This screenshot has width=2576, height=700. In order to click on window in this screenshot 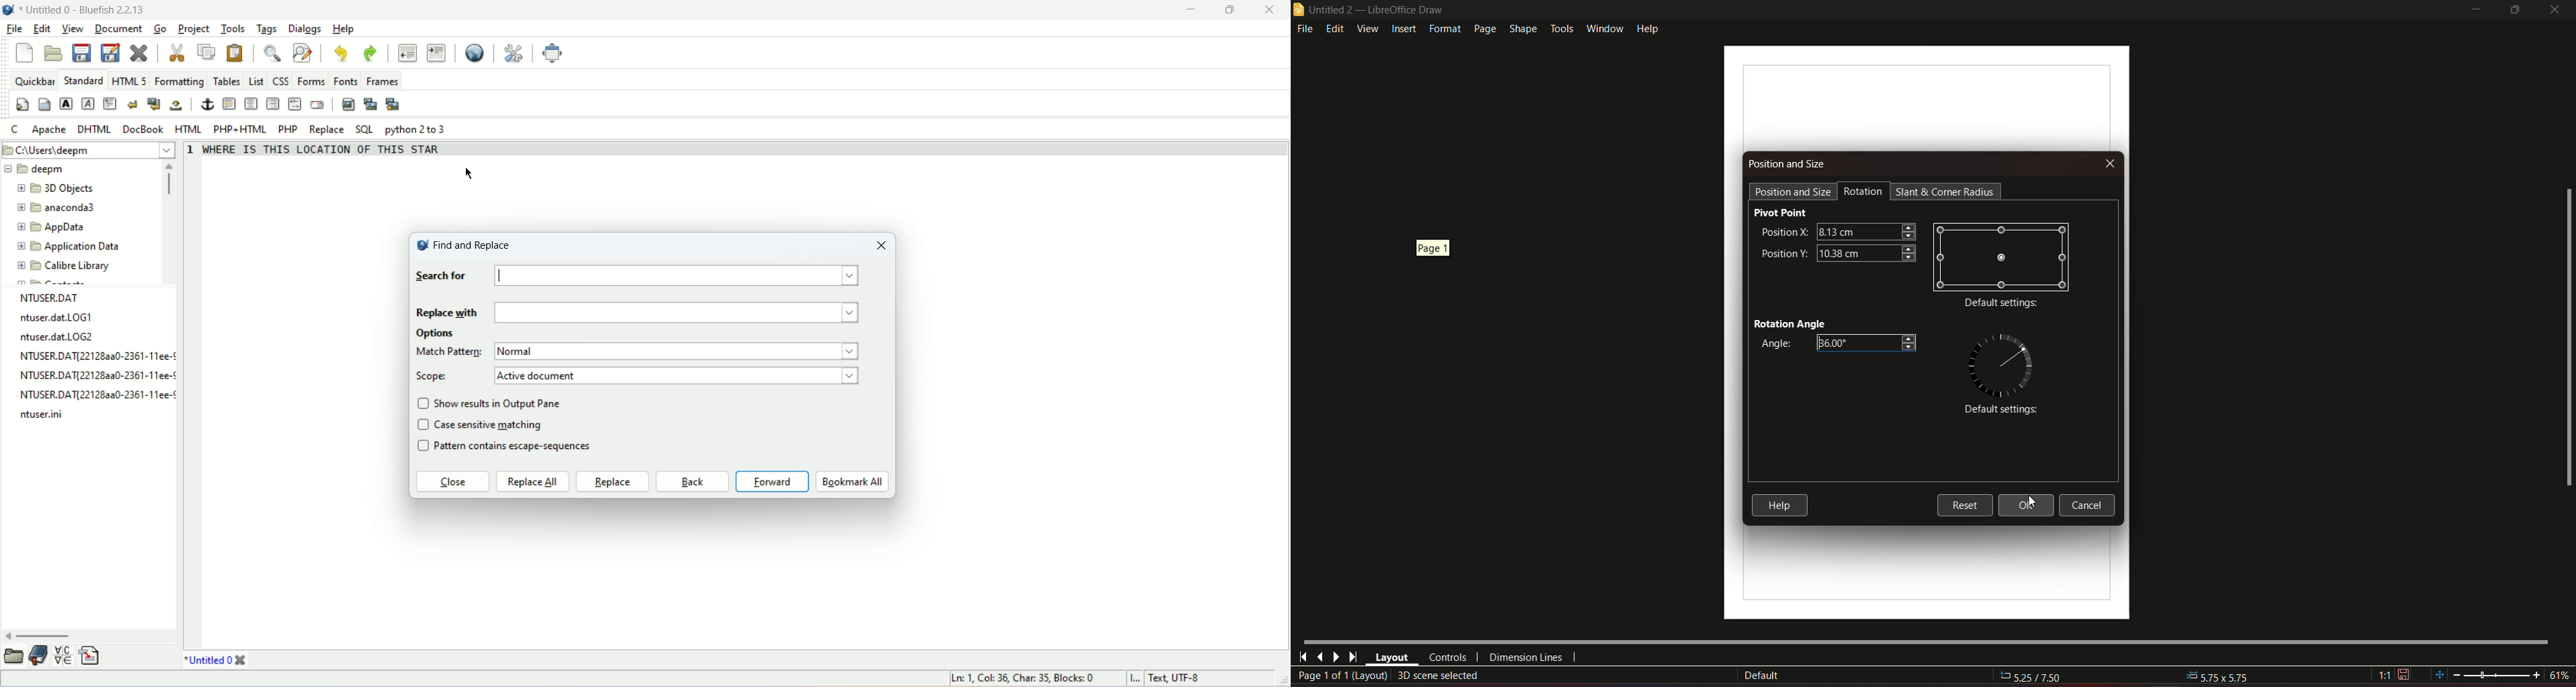, I will do `click(1603, 26)`.